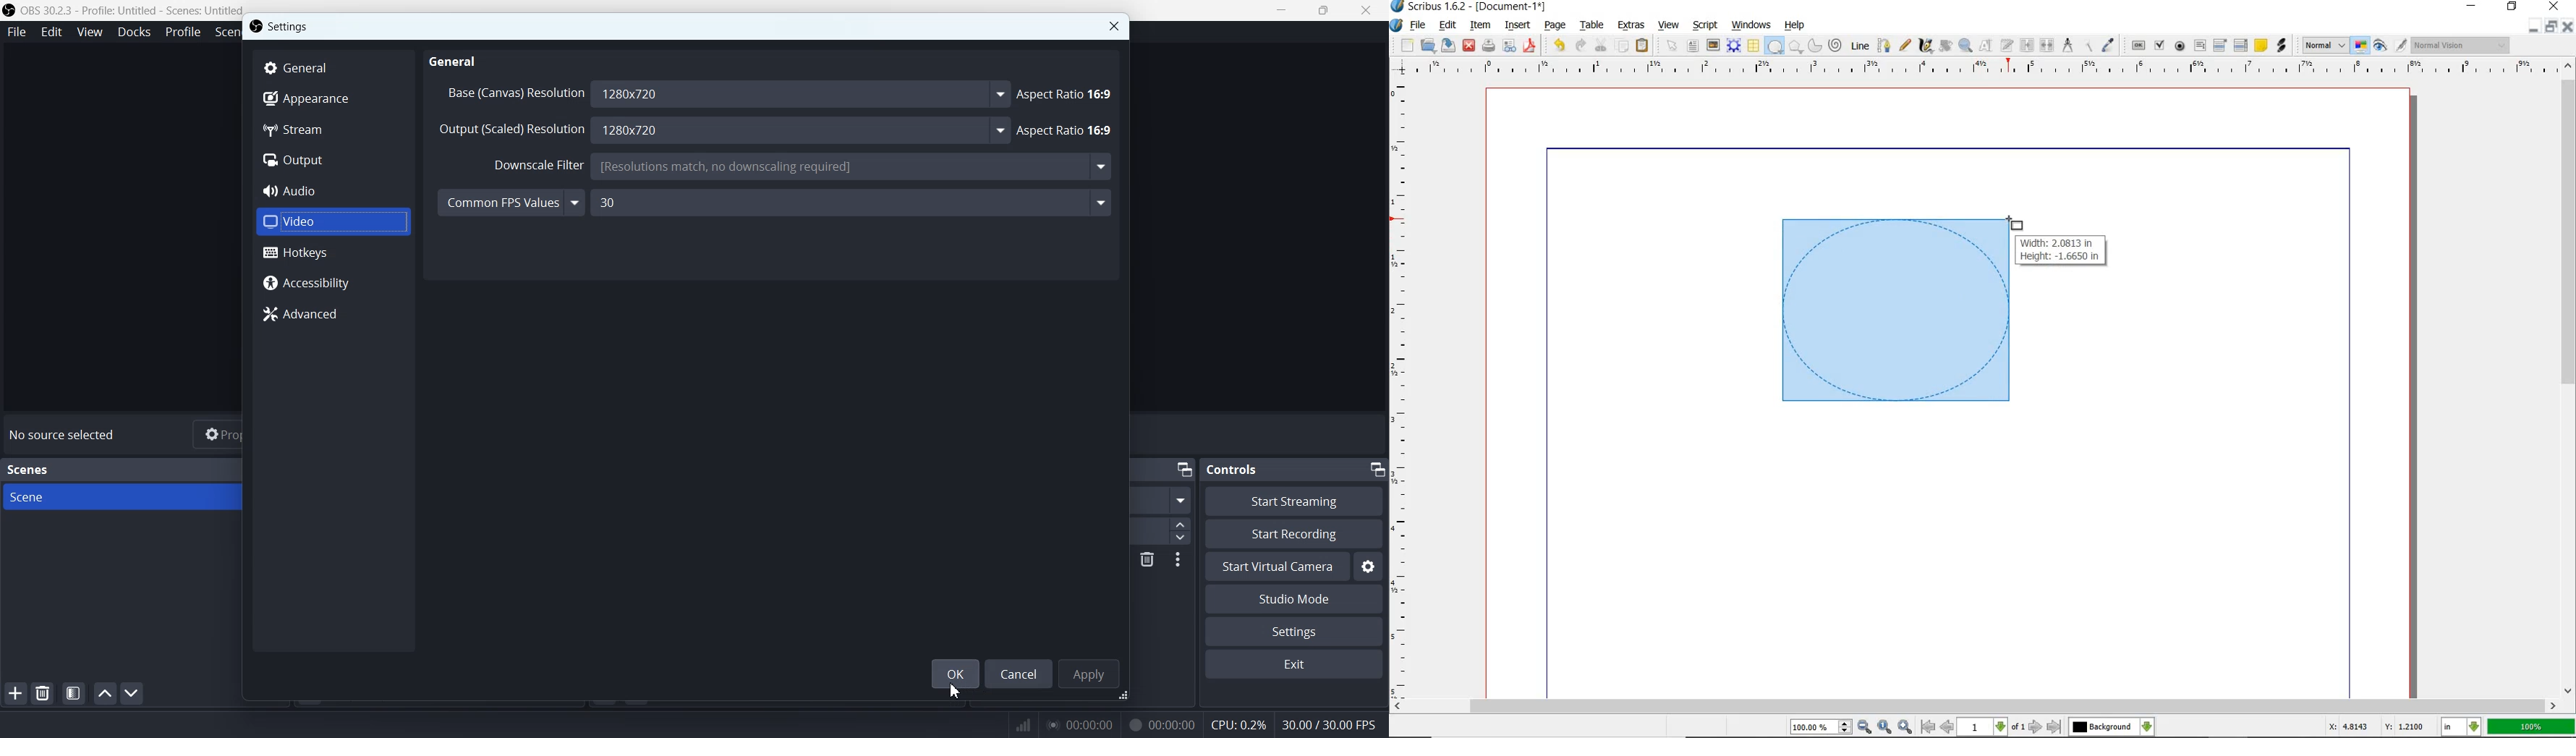 The width and height of the screenshot is (2576, 756). What do you see at coordinates (1906, 44) in the screenshot?
I see `FREEHAND LINE` at bounding box center [1906, 44].